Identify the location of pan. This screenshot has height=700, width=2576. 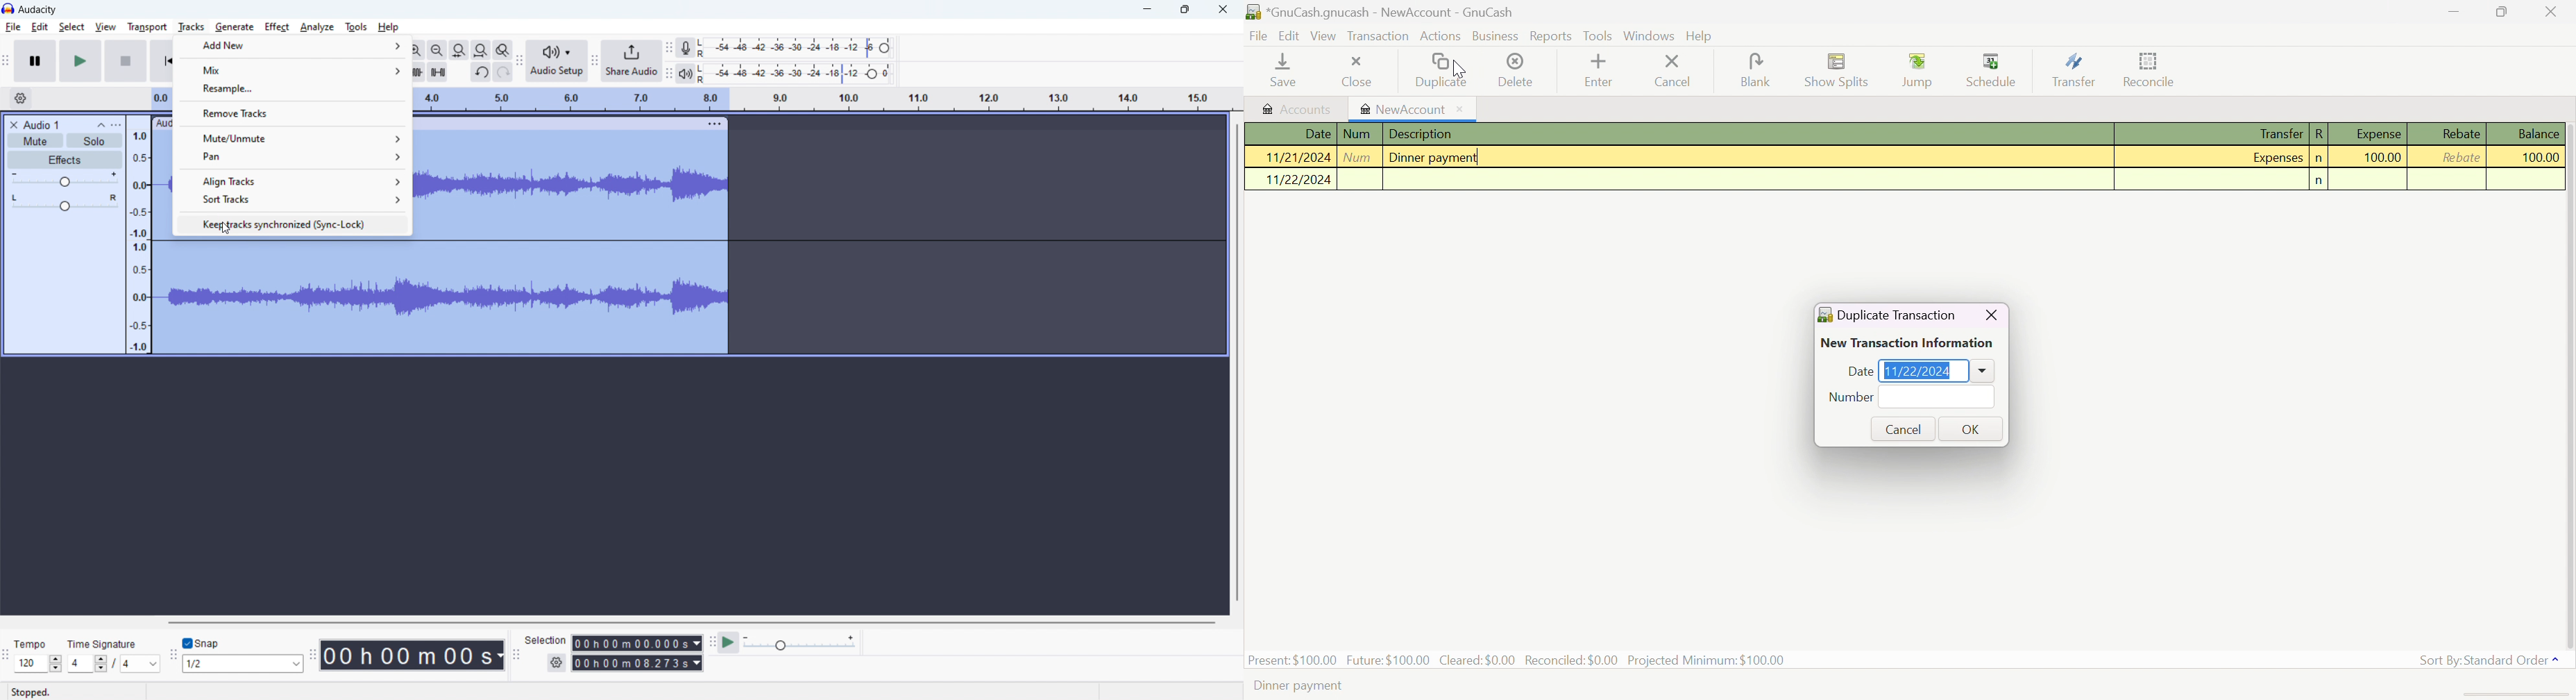
(65, 203).